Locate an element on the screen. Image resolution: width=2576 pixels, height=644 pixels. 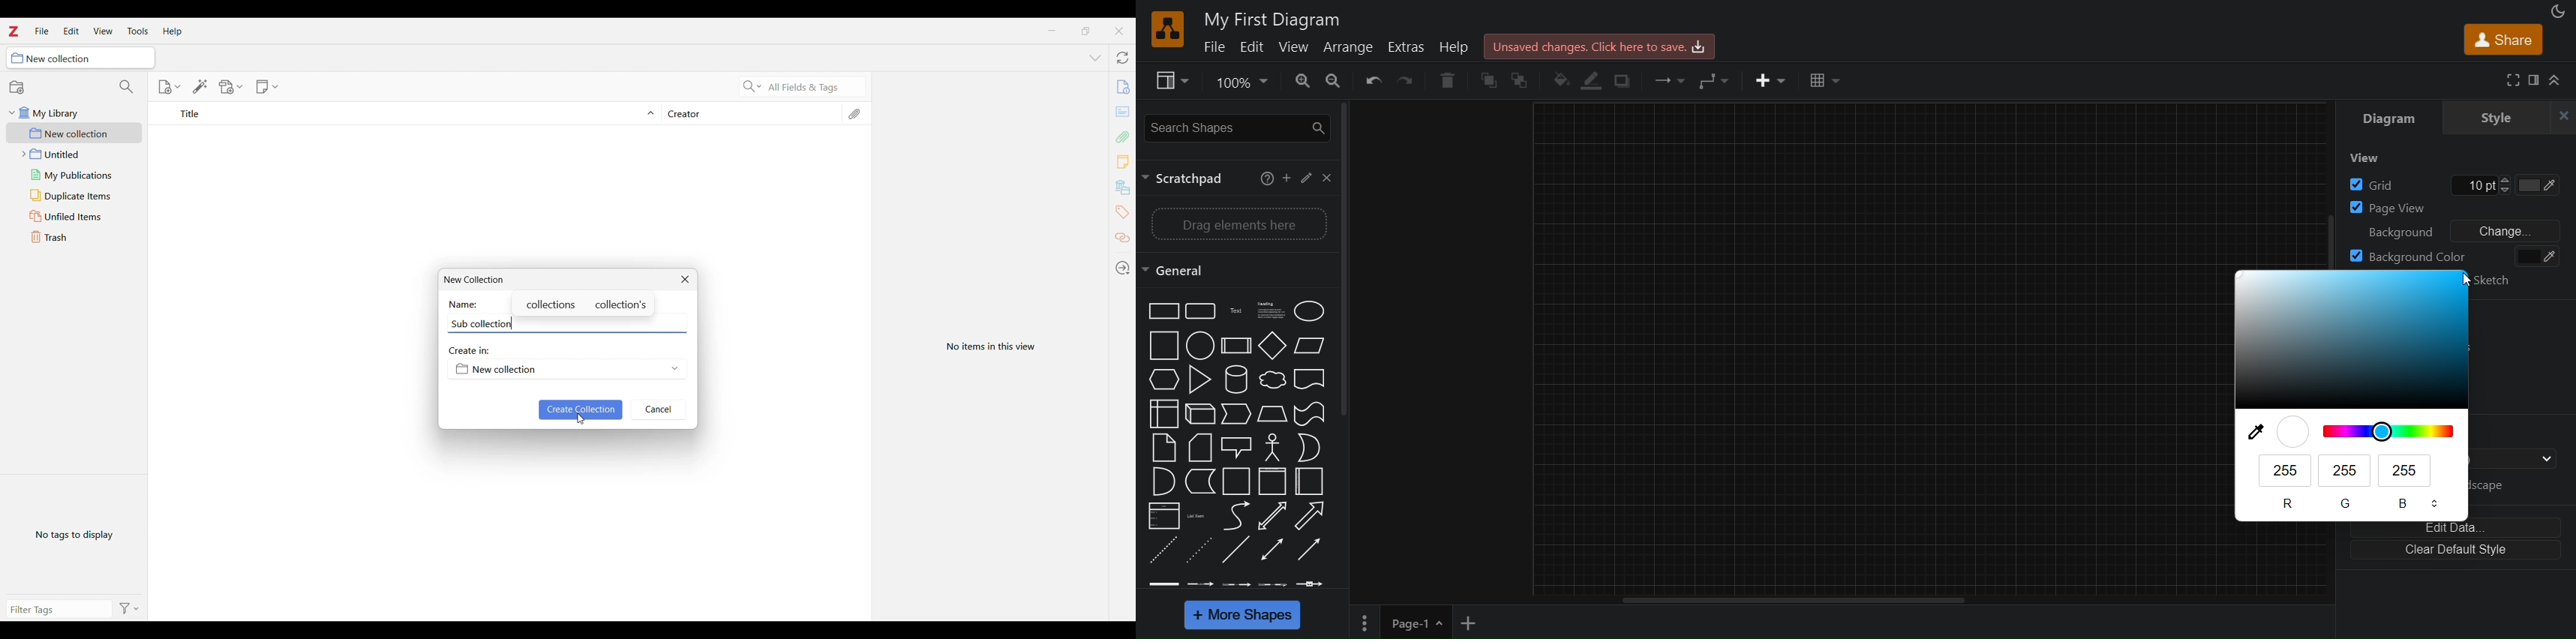
drag elements here is located at coordinates (1238, 223).